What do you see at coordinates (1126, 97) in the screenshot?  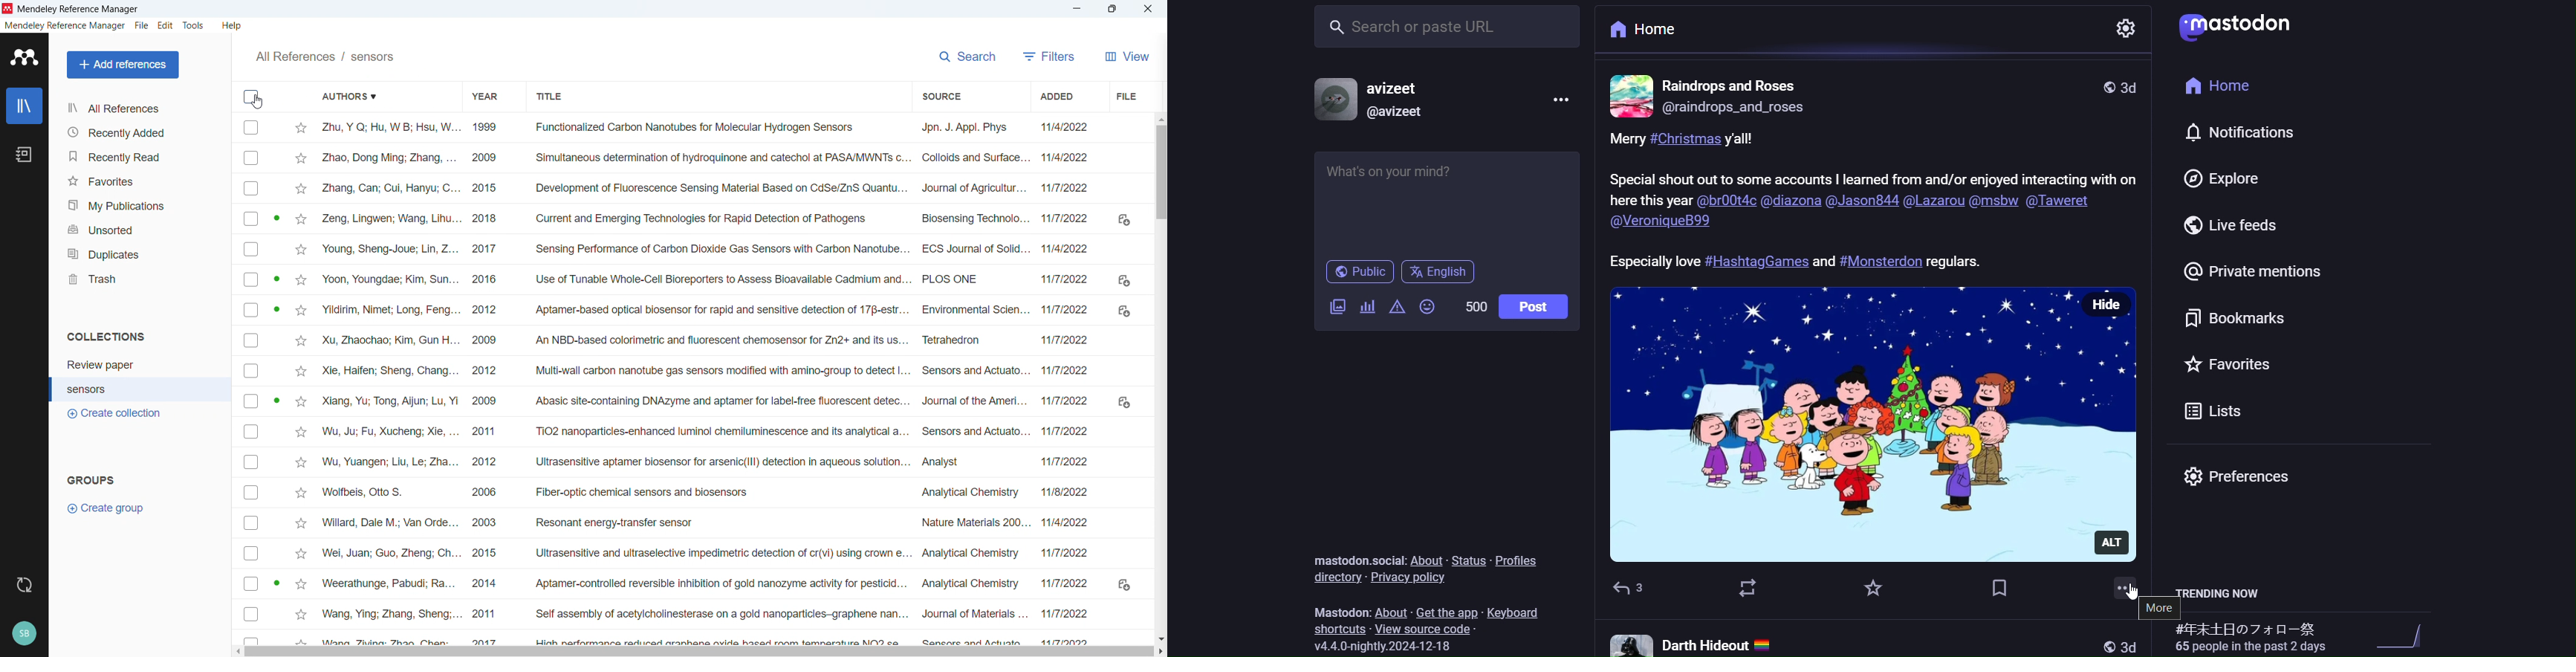 I see `File` at bounding box center [1126, 97].